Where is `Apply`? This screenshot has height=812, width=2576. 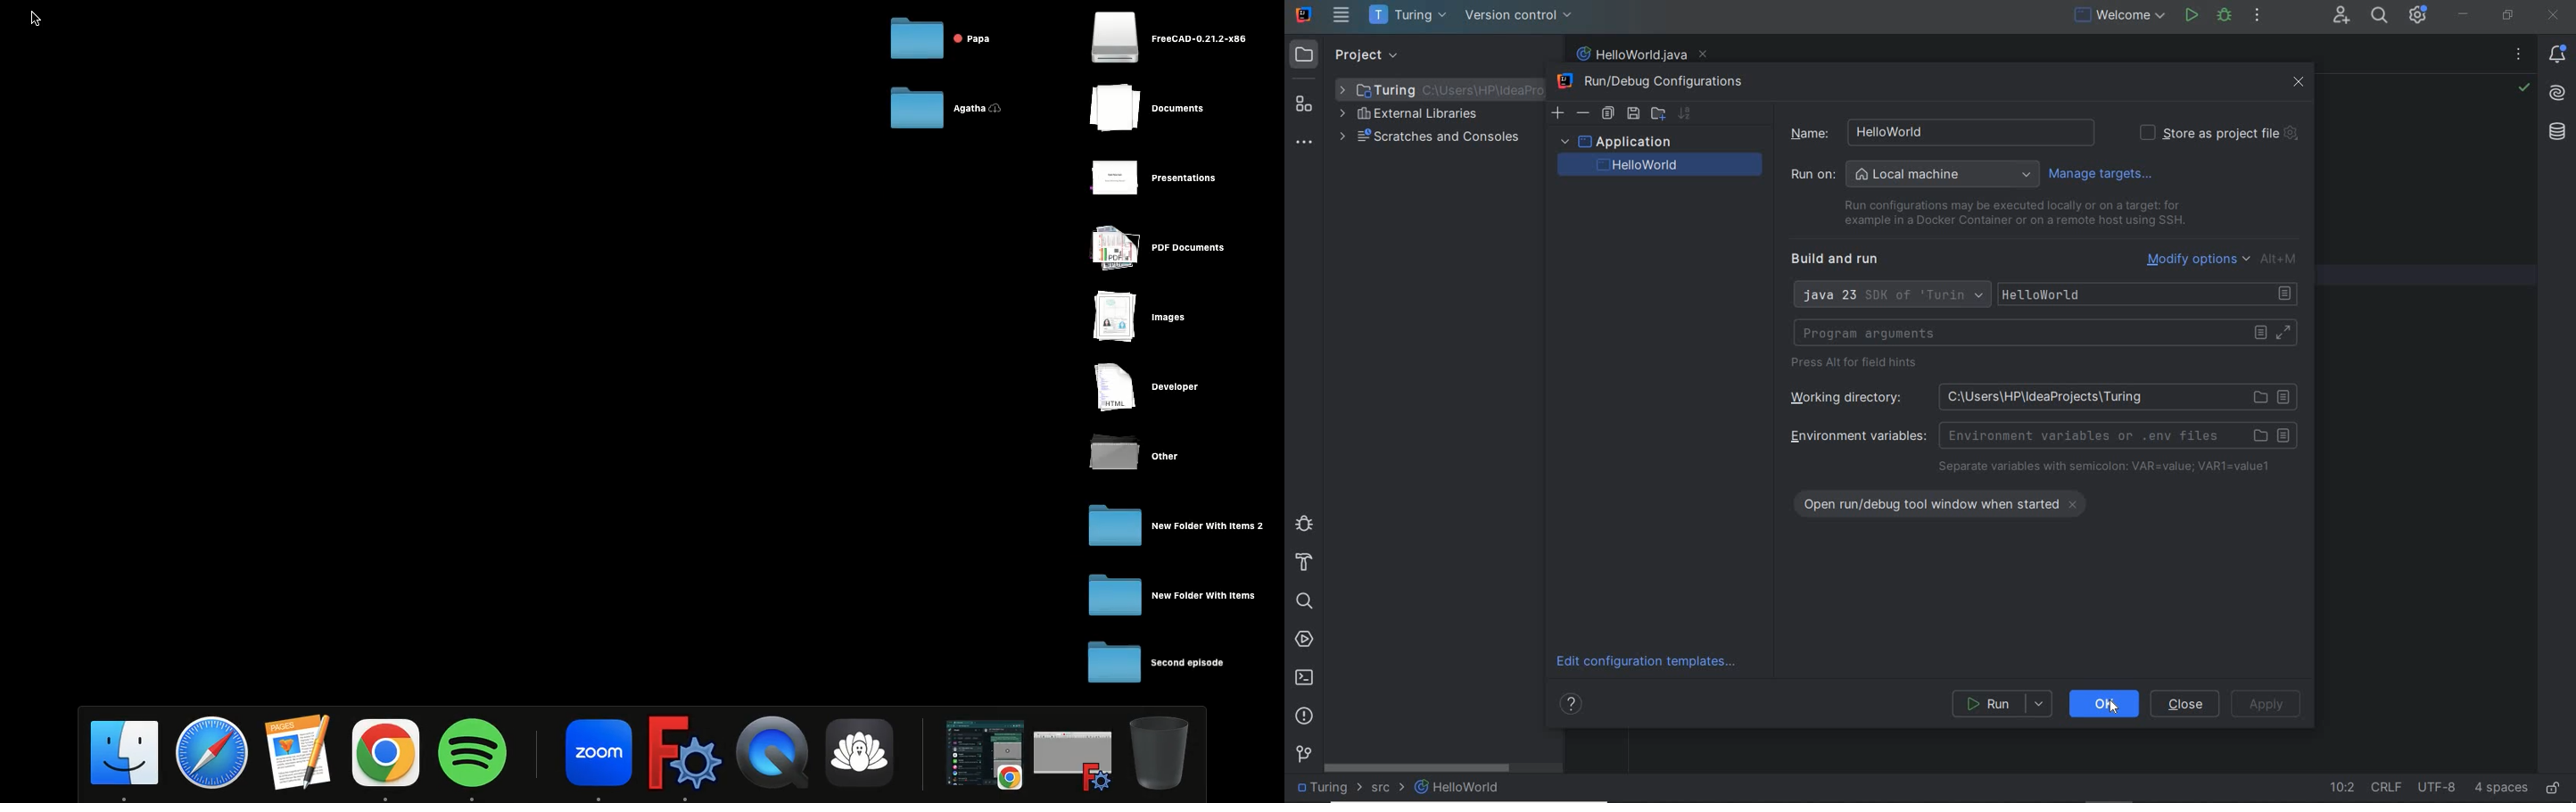
Apply is located at coordinates (2266, 706).